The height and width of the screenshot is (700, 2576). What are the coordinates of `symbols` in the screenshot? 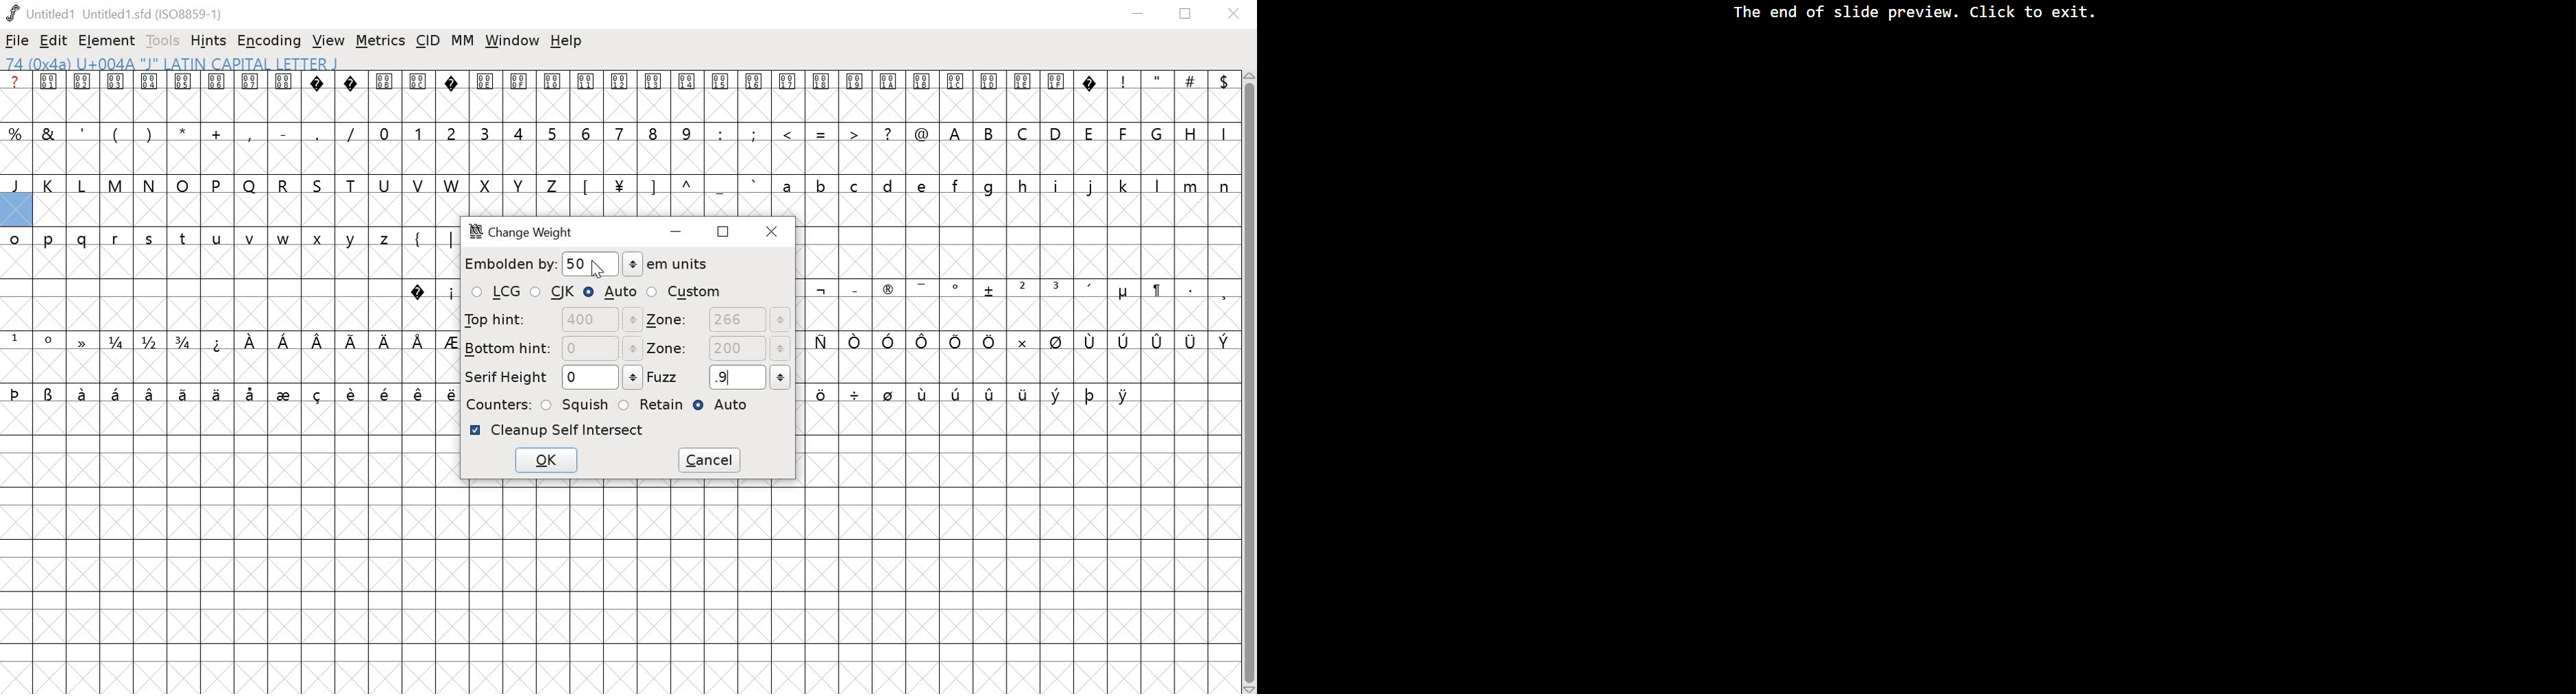 It's located at (231, 393).